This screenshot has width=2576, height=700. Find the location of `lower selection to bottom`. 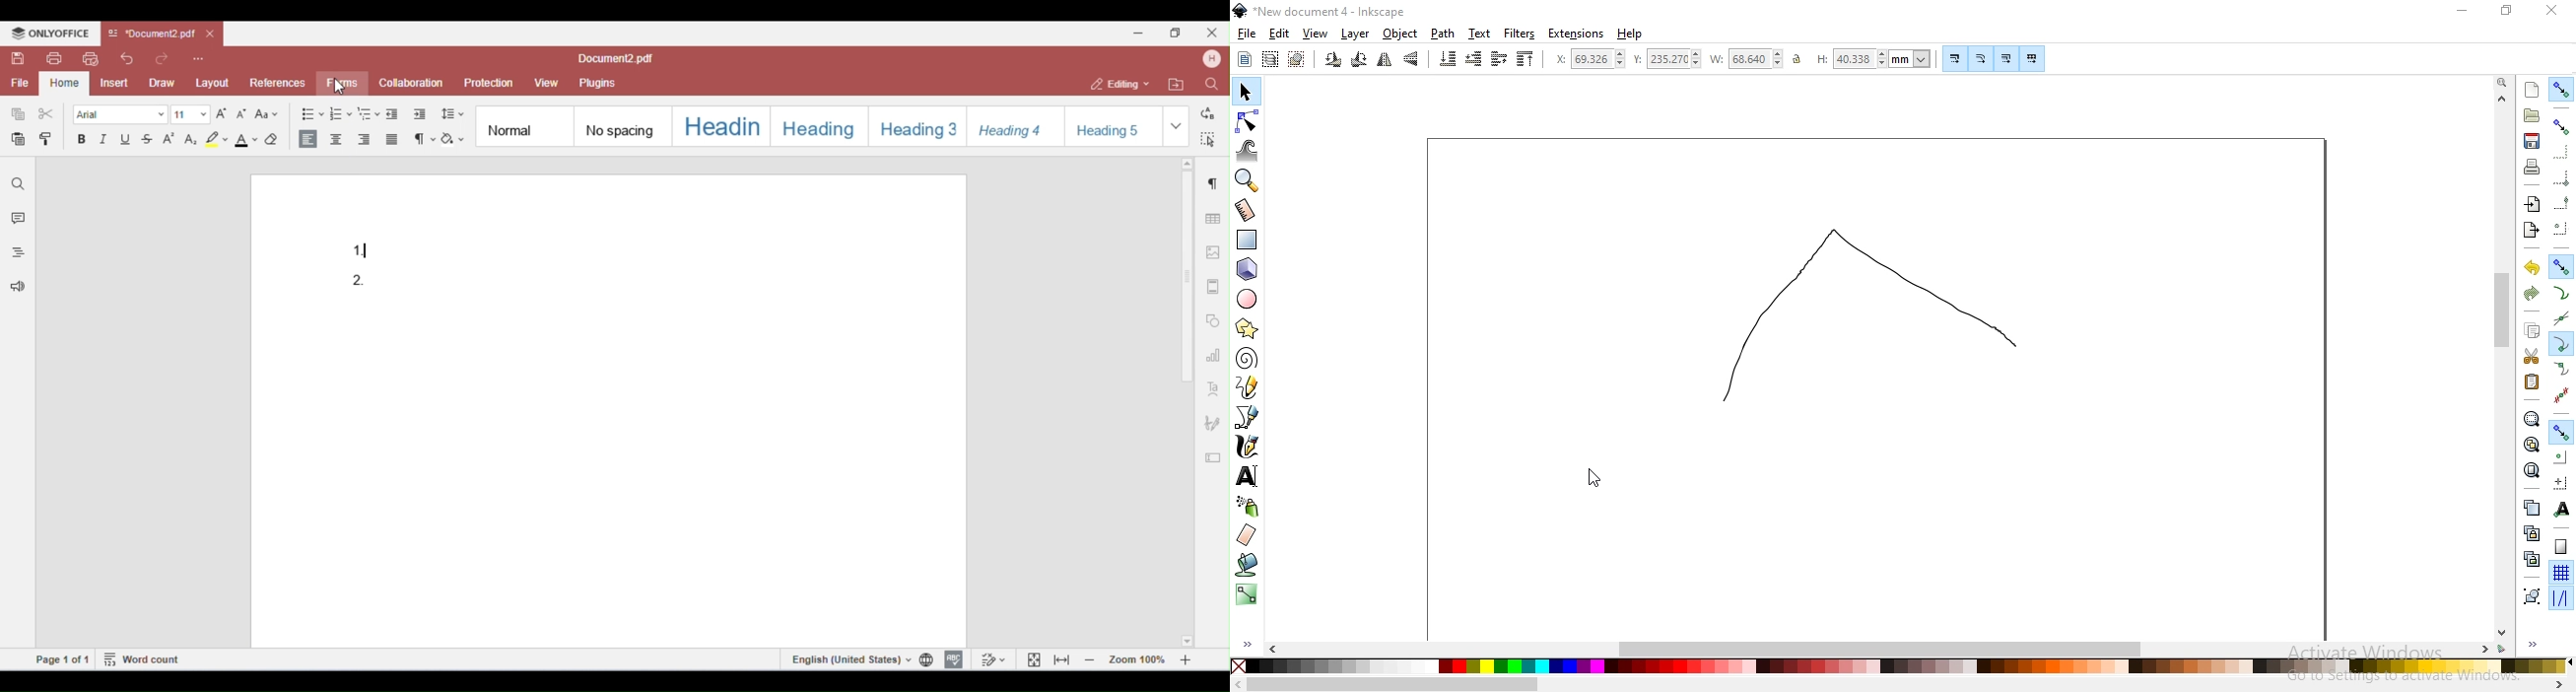

lower selection to bottom is located at coordinates (1447, 58).